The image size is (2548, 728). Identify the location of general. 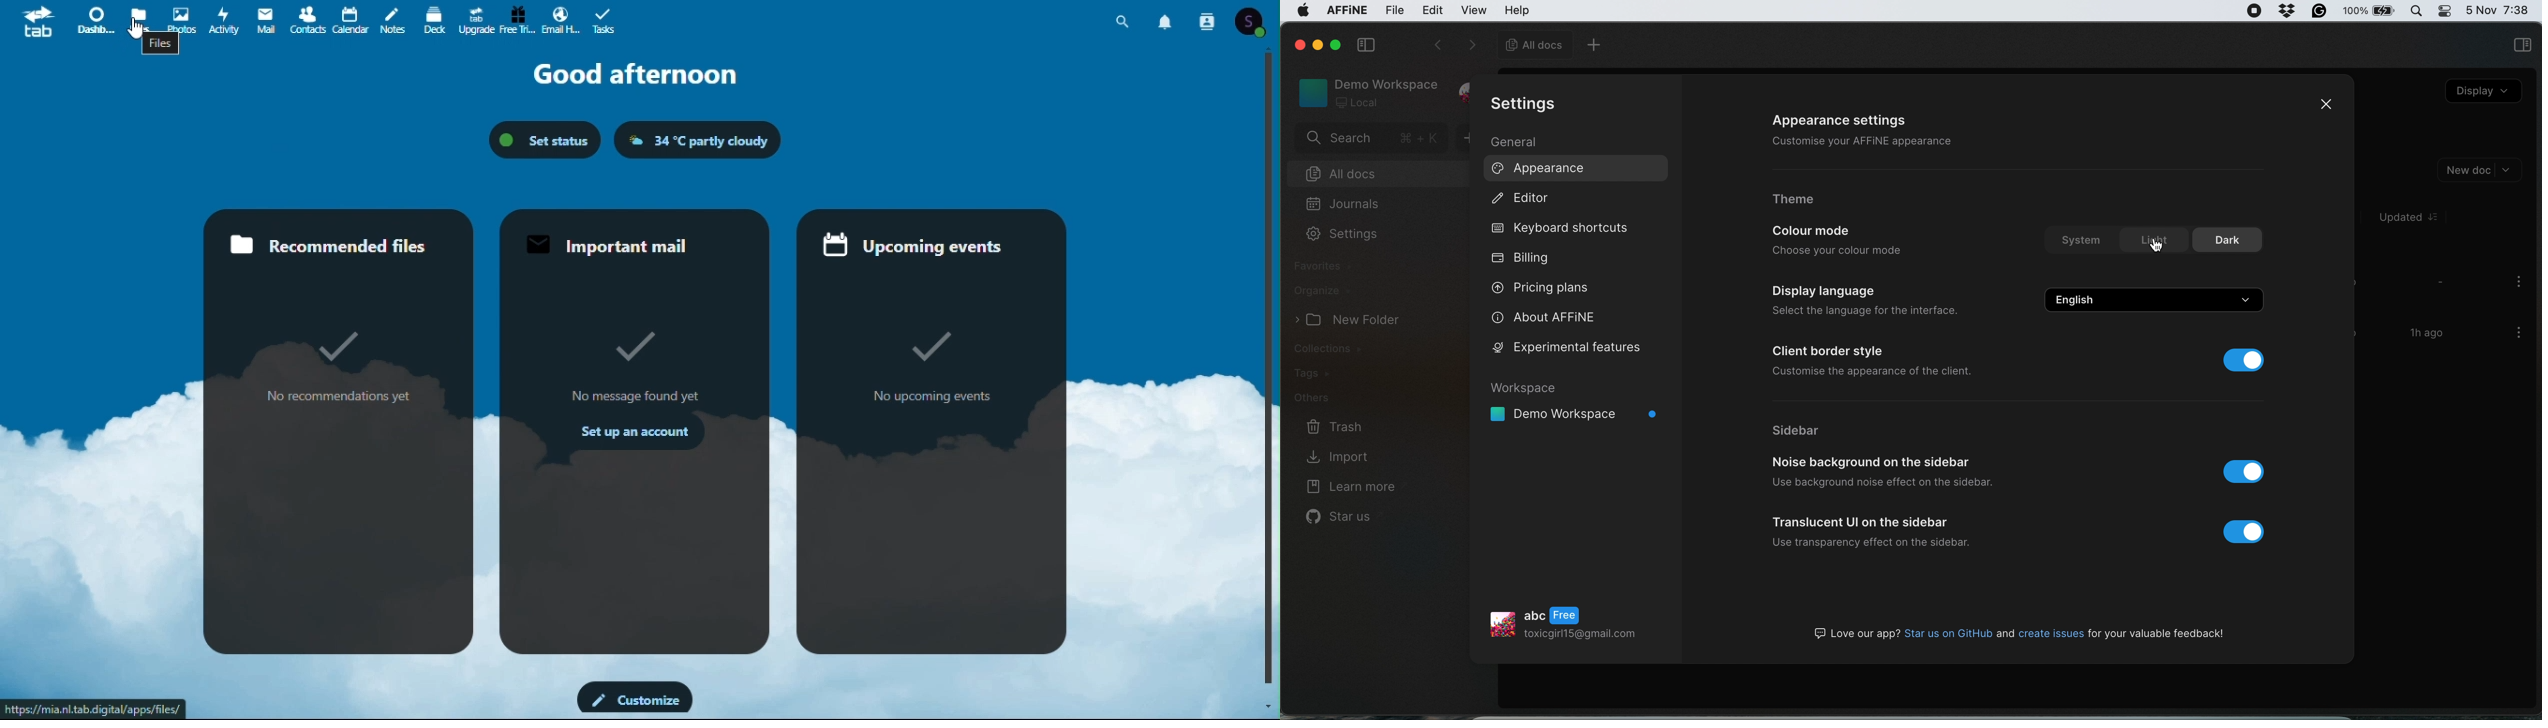
(1518, 142).